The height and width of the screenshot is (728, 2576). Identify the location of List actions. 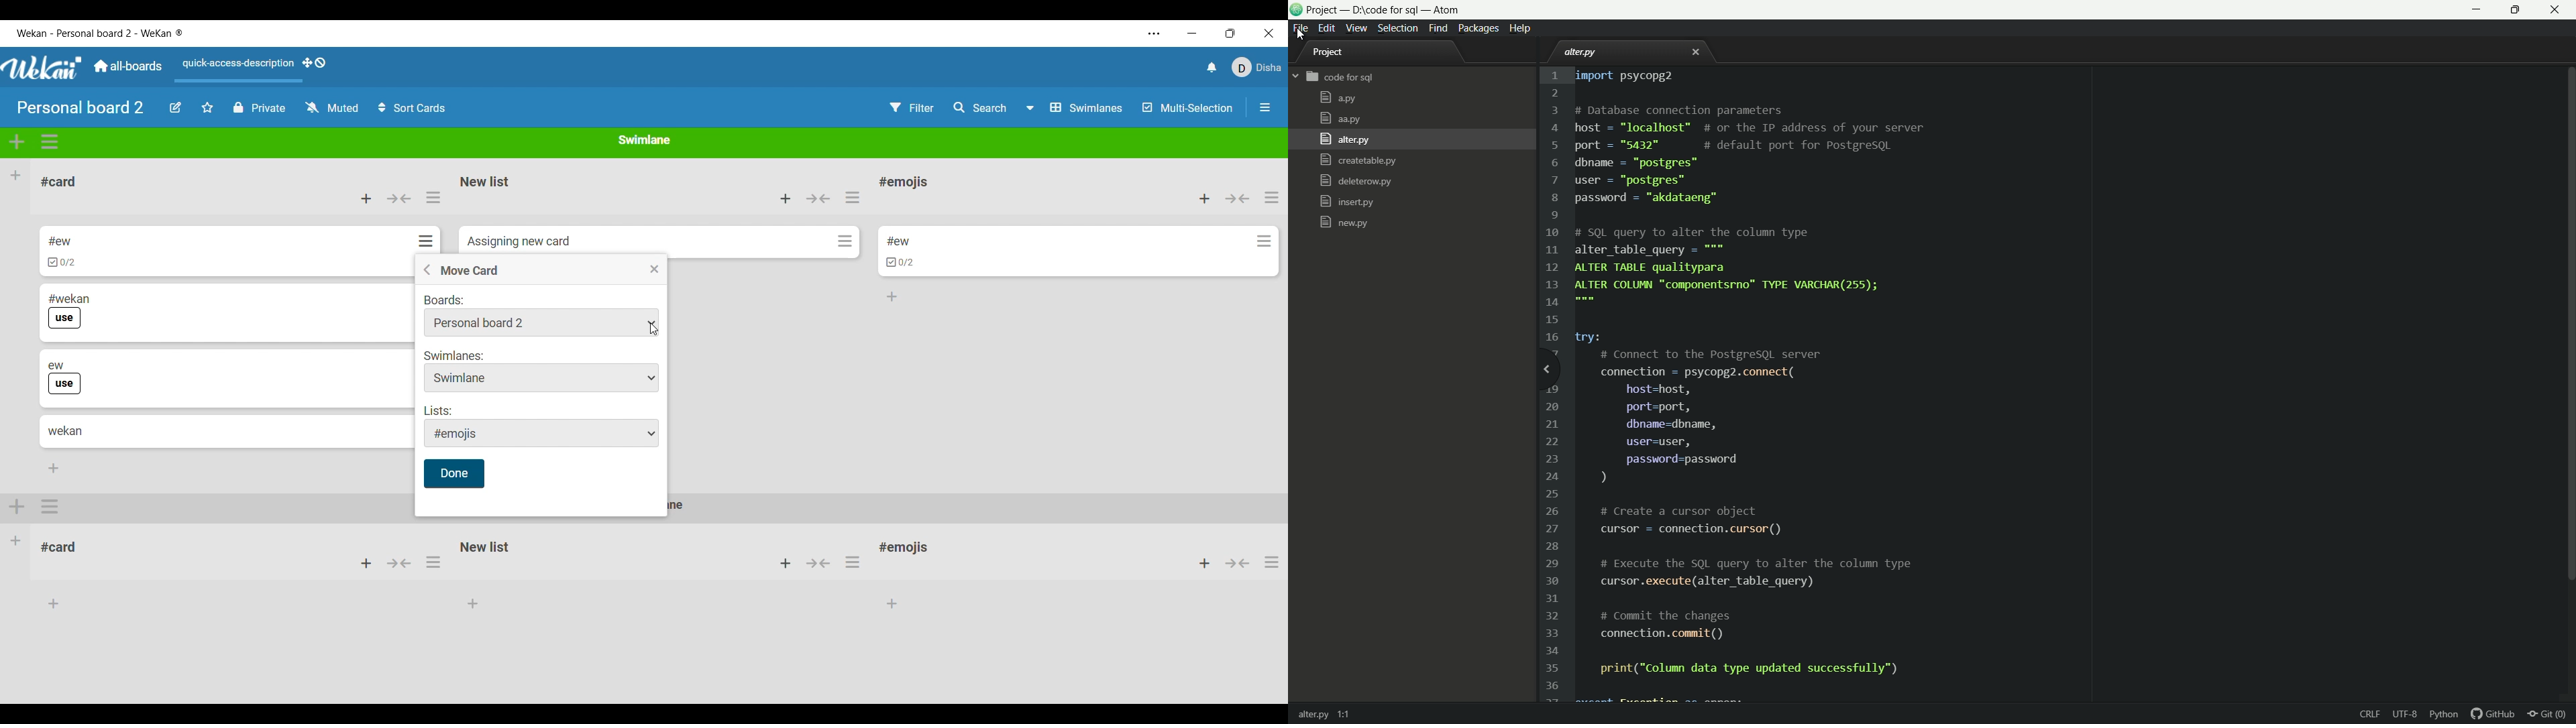
(433, 197).